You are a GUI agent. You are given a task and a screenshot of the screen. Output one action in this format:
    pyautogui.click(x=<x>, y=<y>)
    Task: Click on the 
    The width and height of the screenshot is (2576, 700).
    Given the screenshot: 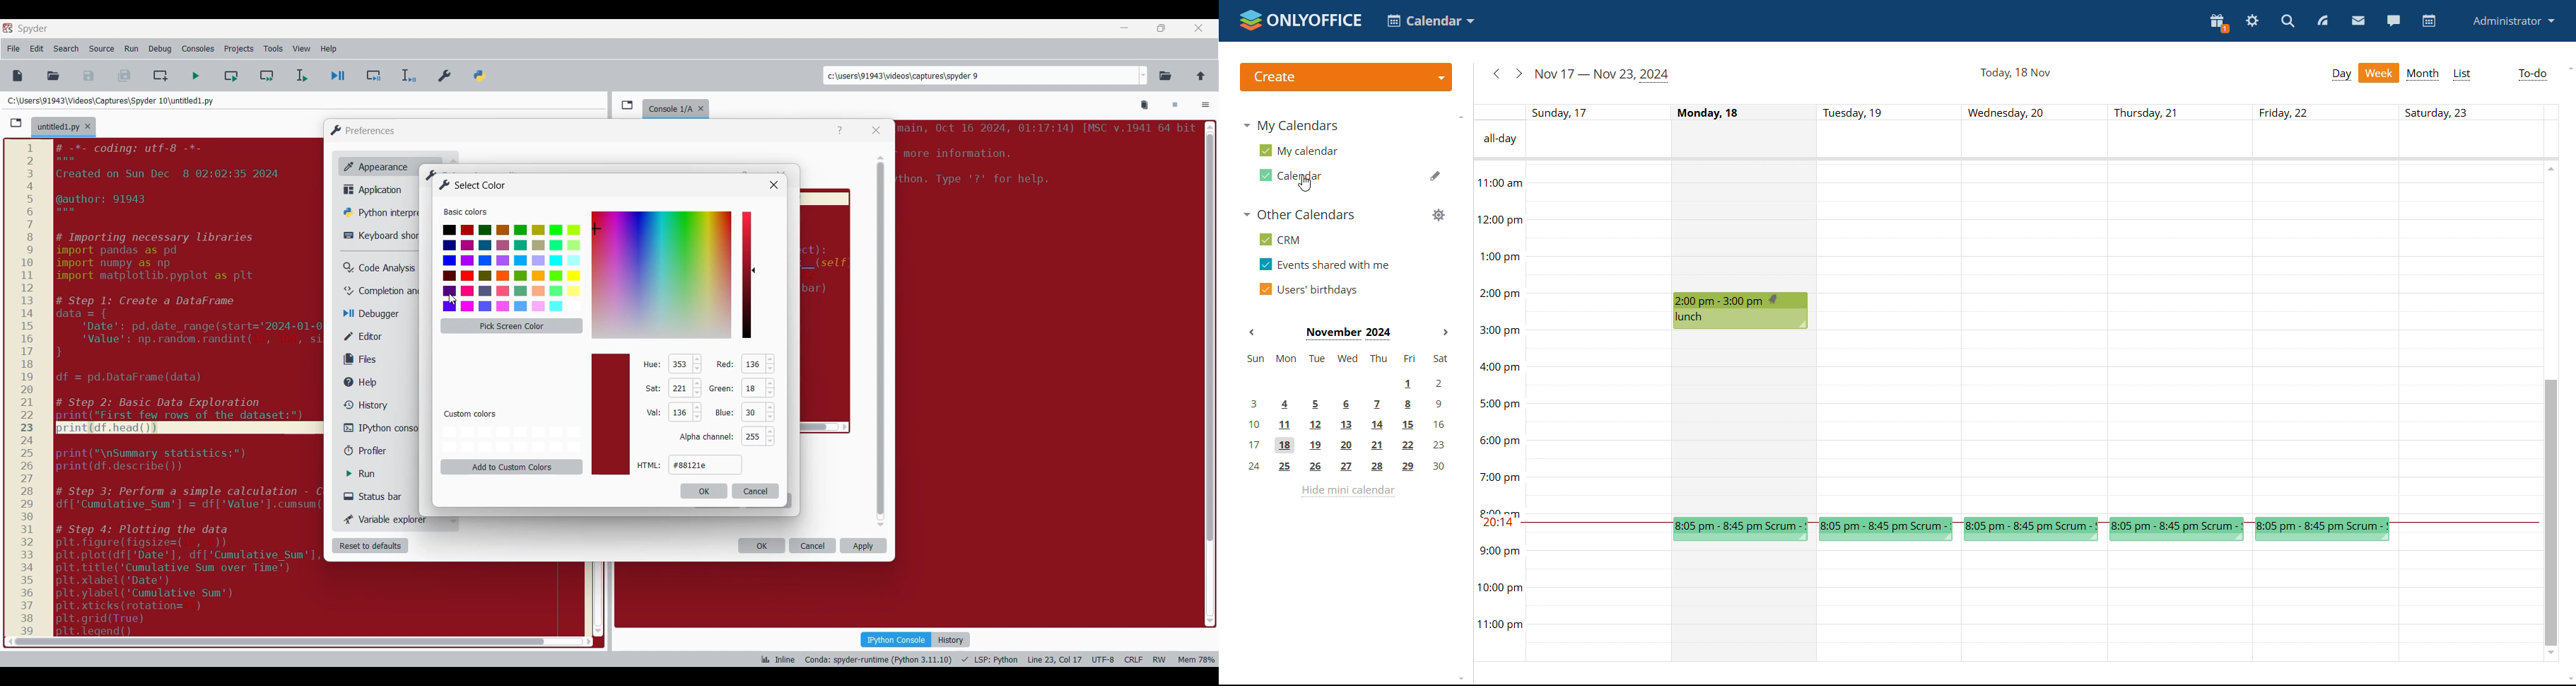 What is the action you would take?
    pyautogui.click(x=773, y=184)
    